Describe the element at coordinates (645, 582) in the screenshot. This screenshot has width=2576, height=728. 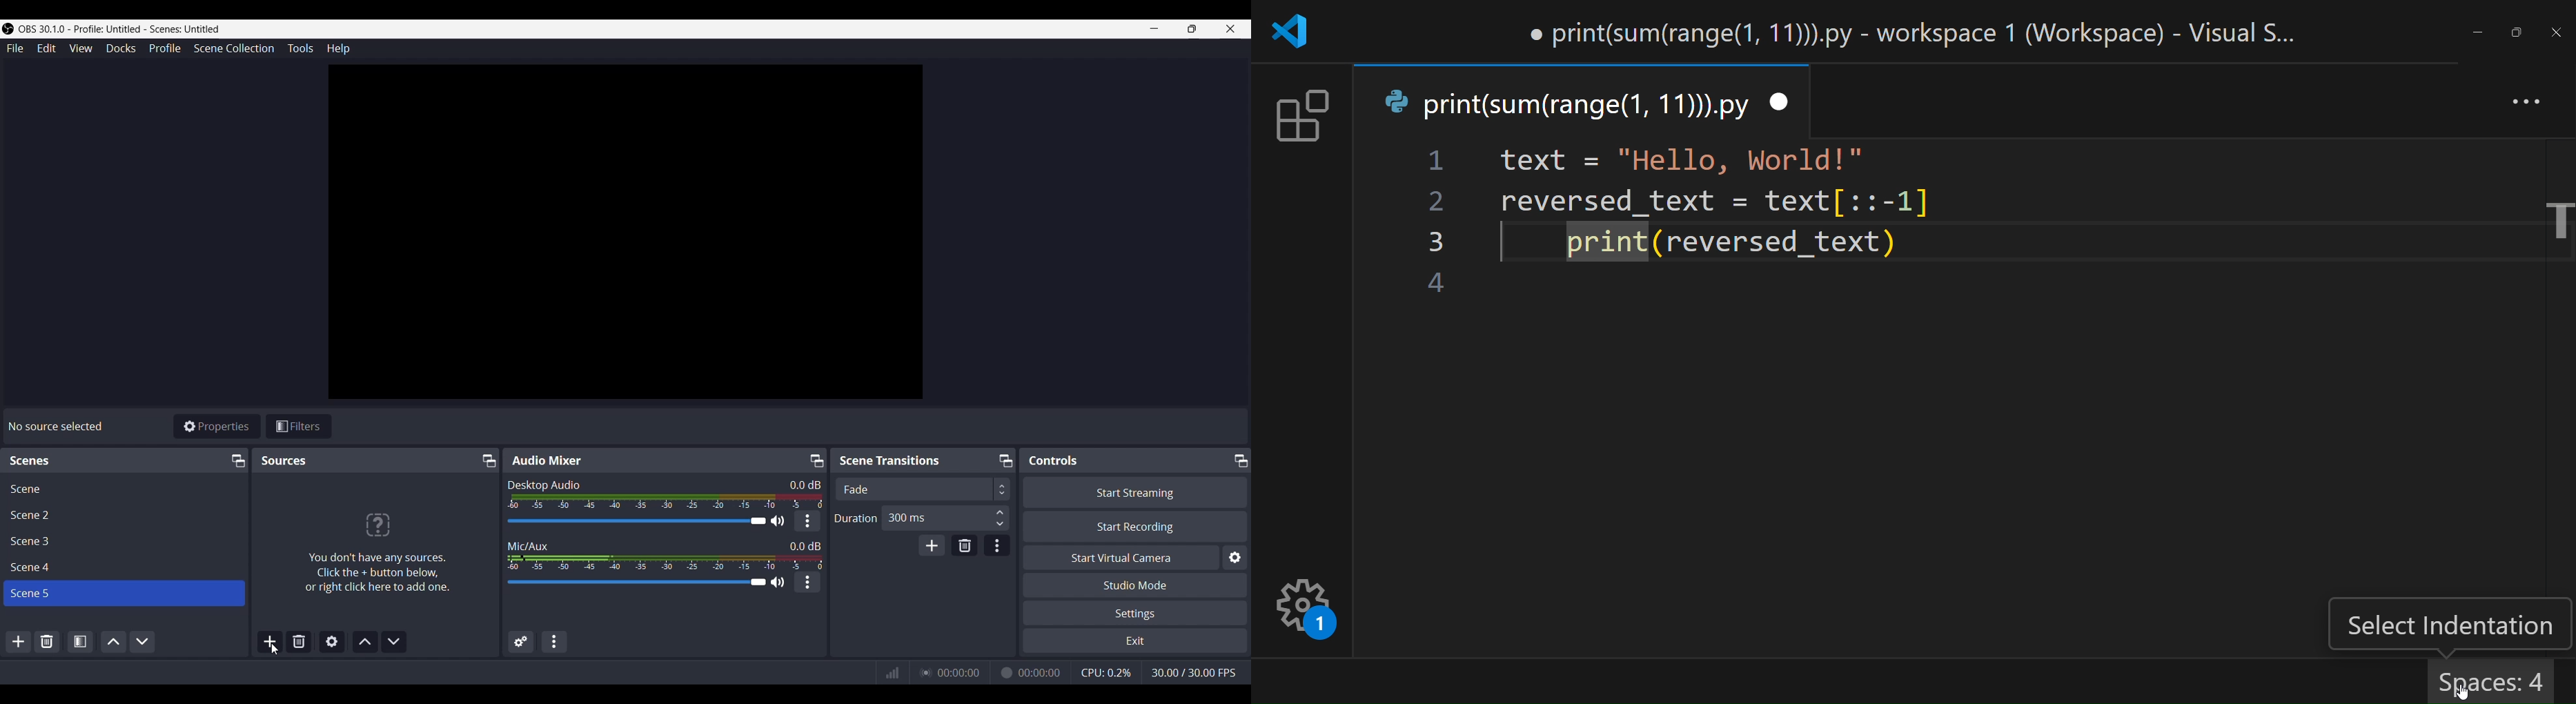
I see `Volume Adjuster` at that location.